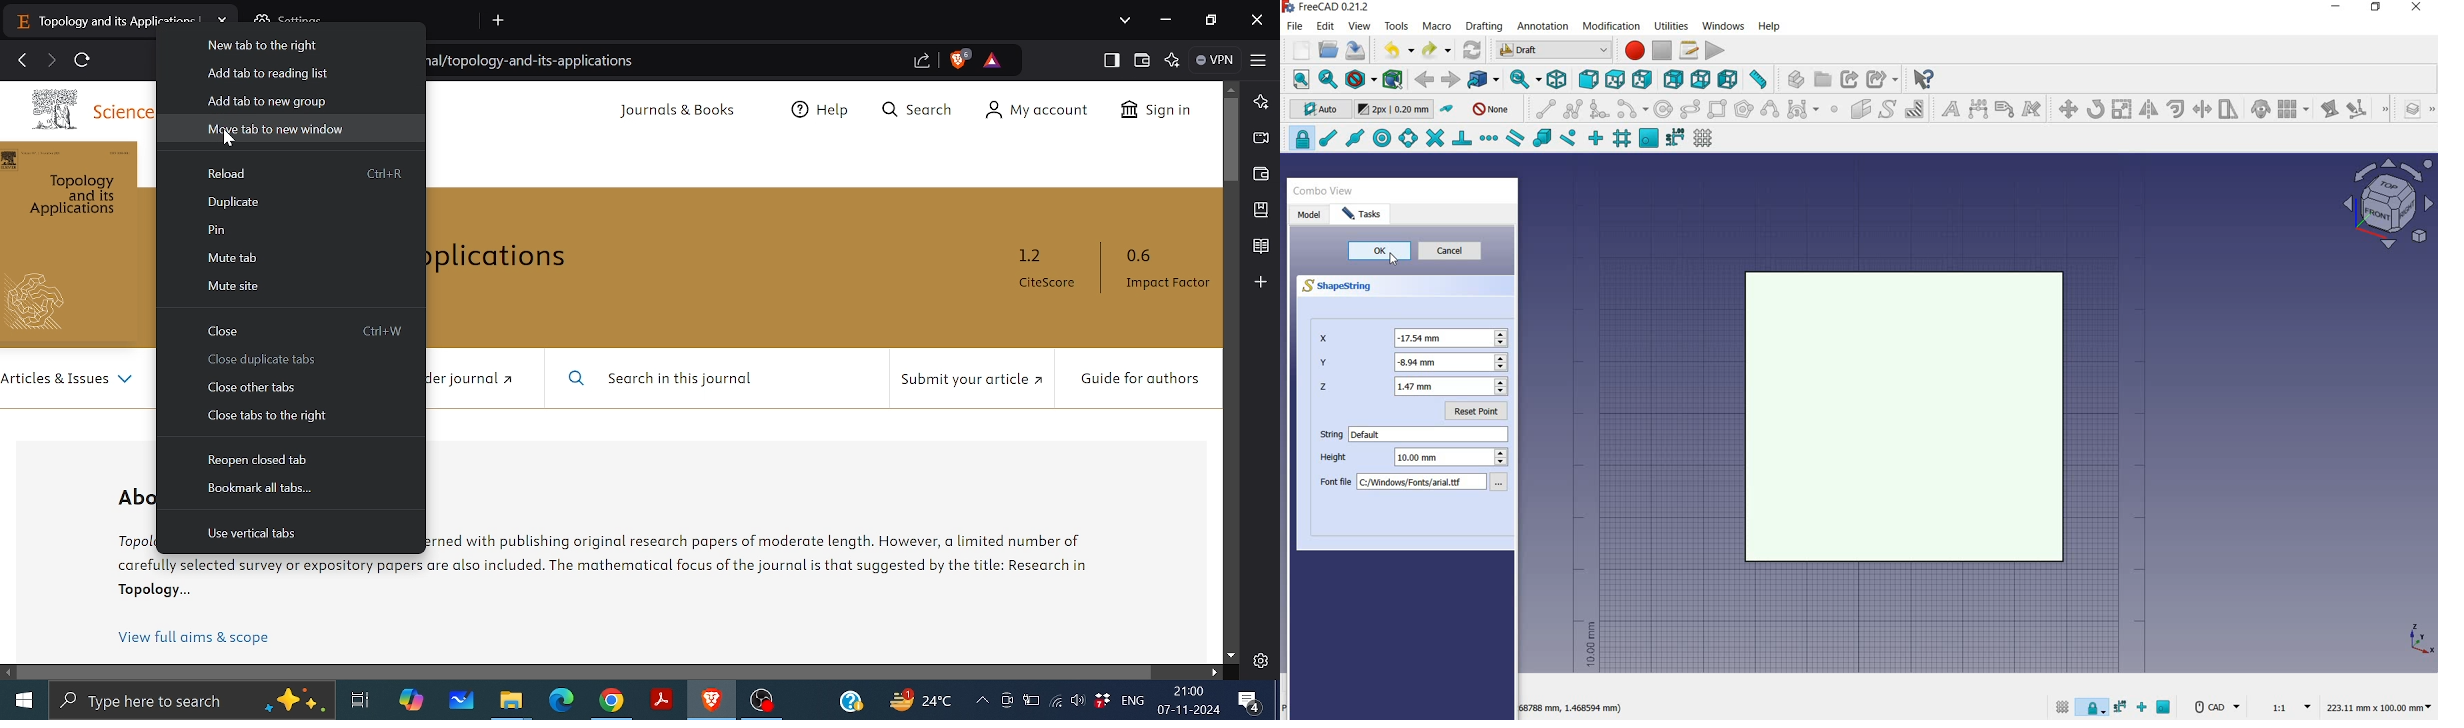 This screenshot has height=728, width=2464. Describe the element at coordinates (1231, 90) in the screenshot. I see `Move page upwards` at that location.